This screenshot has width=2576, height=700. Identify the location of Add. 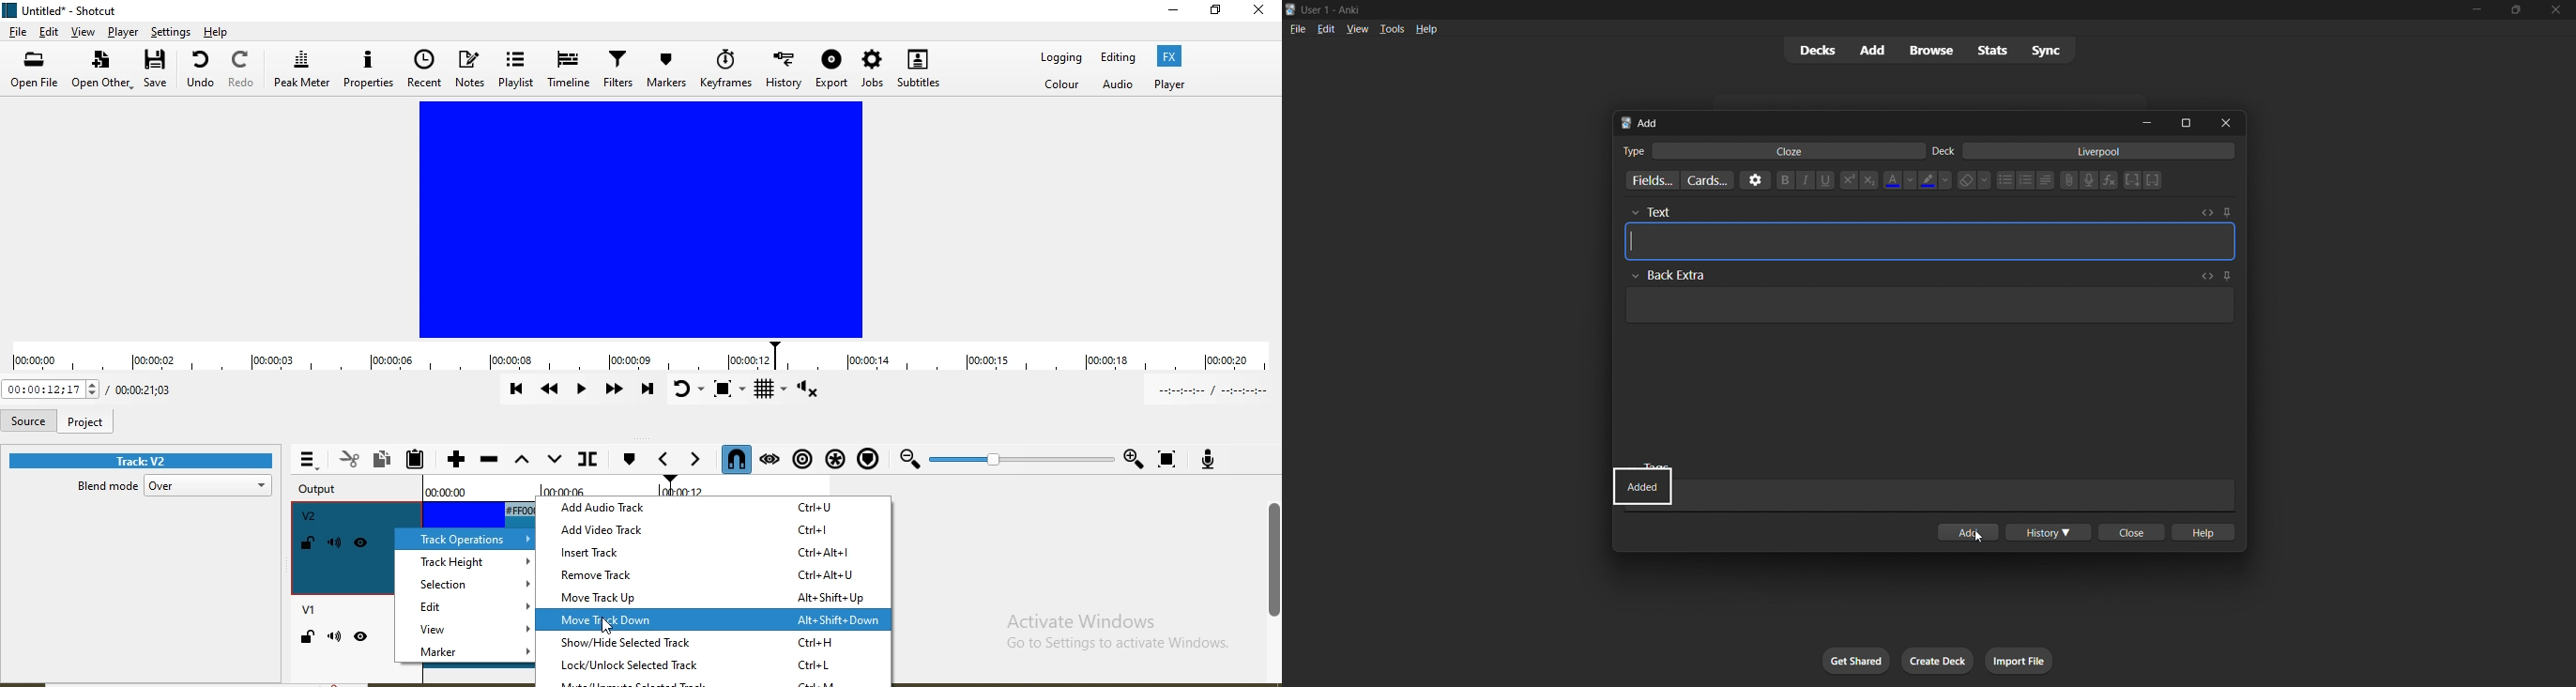
(1646, 122).